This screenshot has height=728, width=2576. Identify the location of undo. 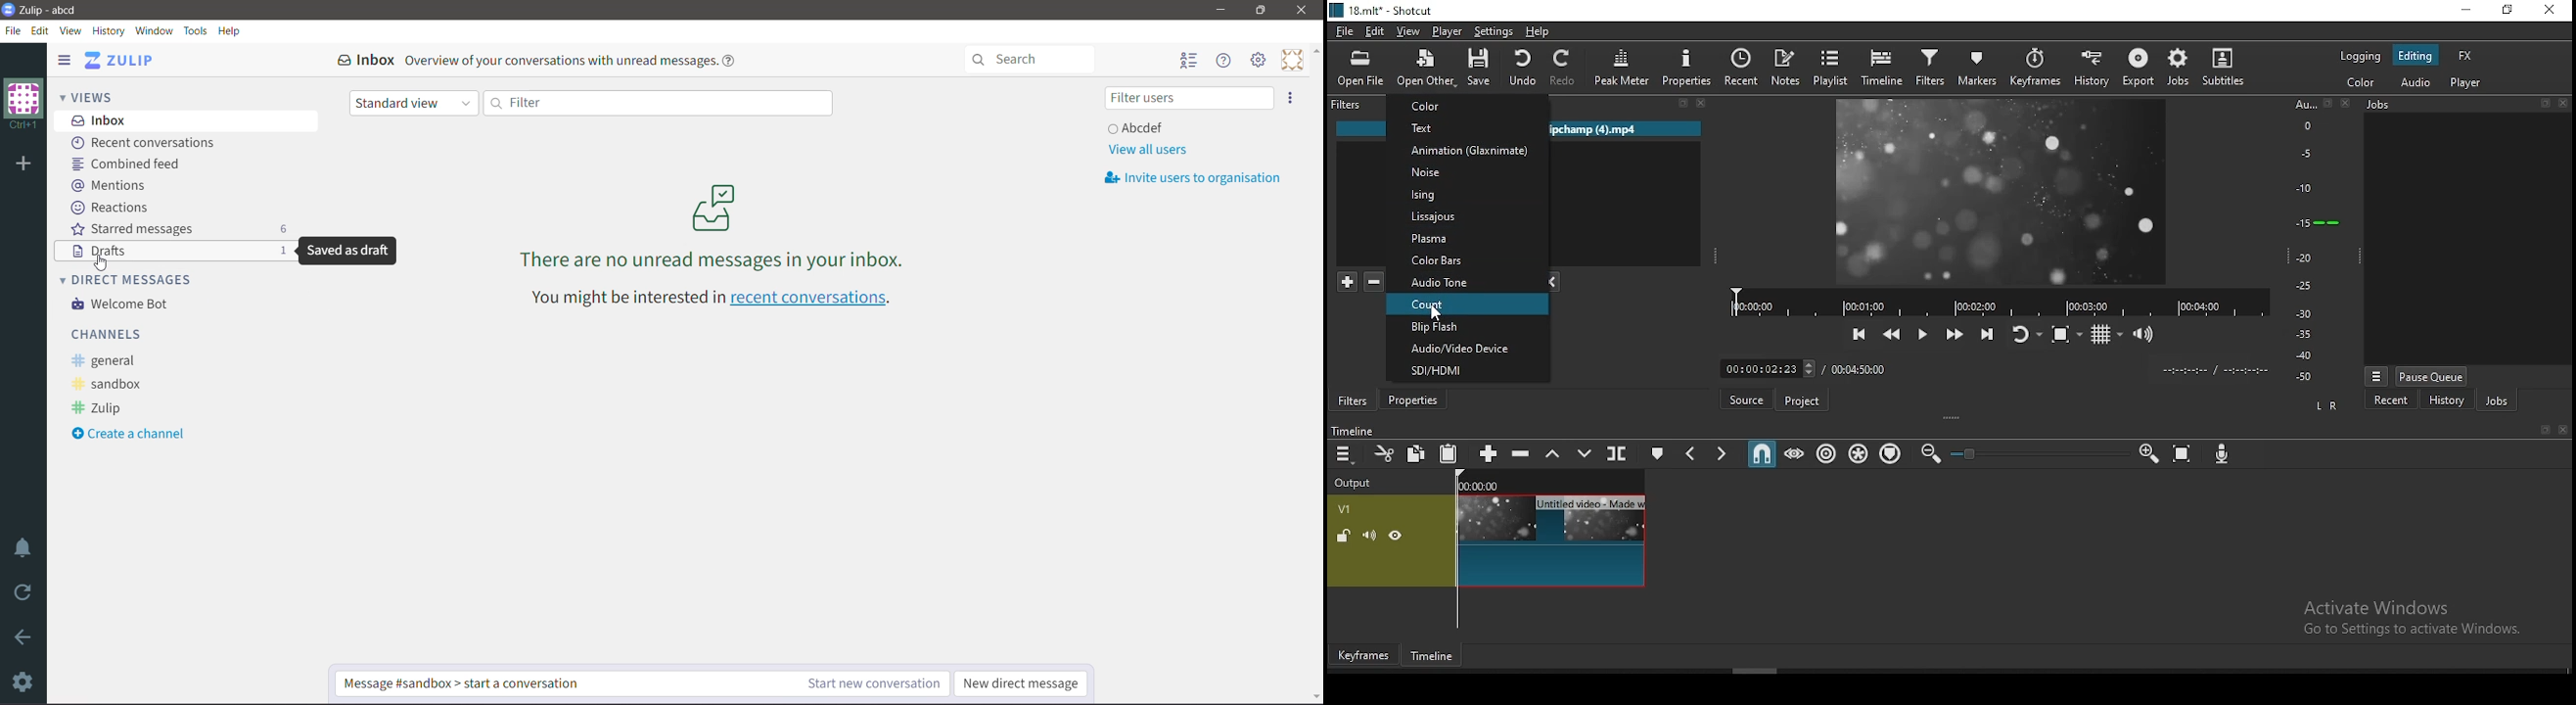
(1522, 68).